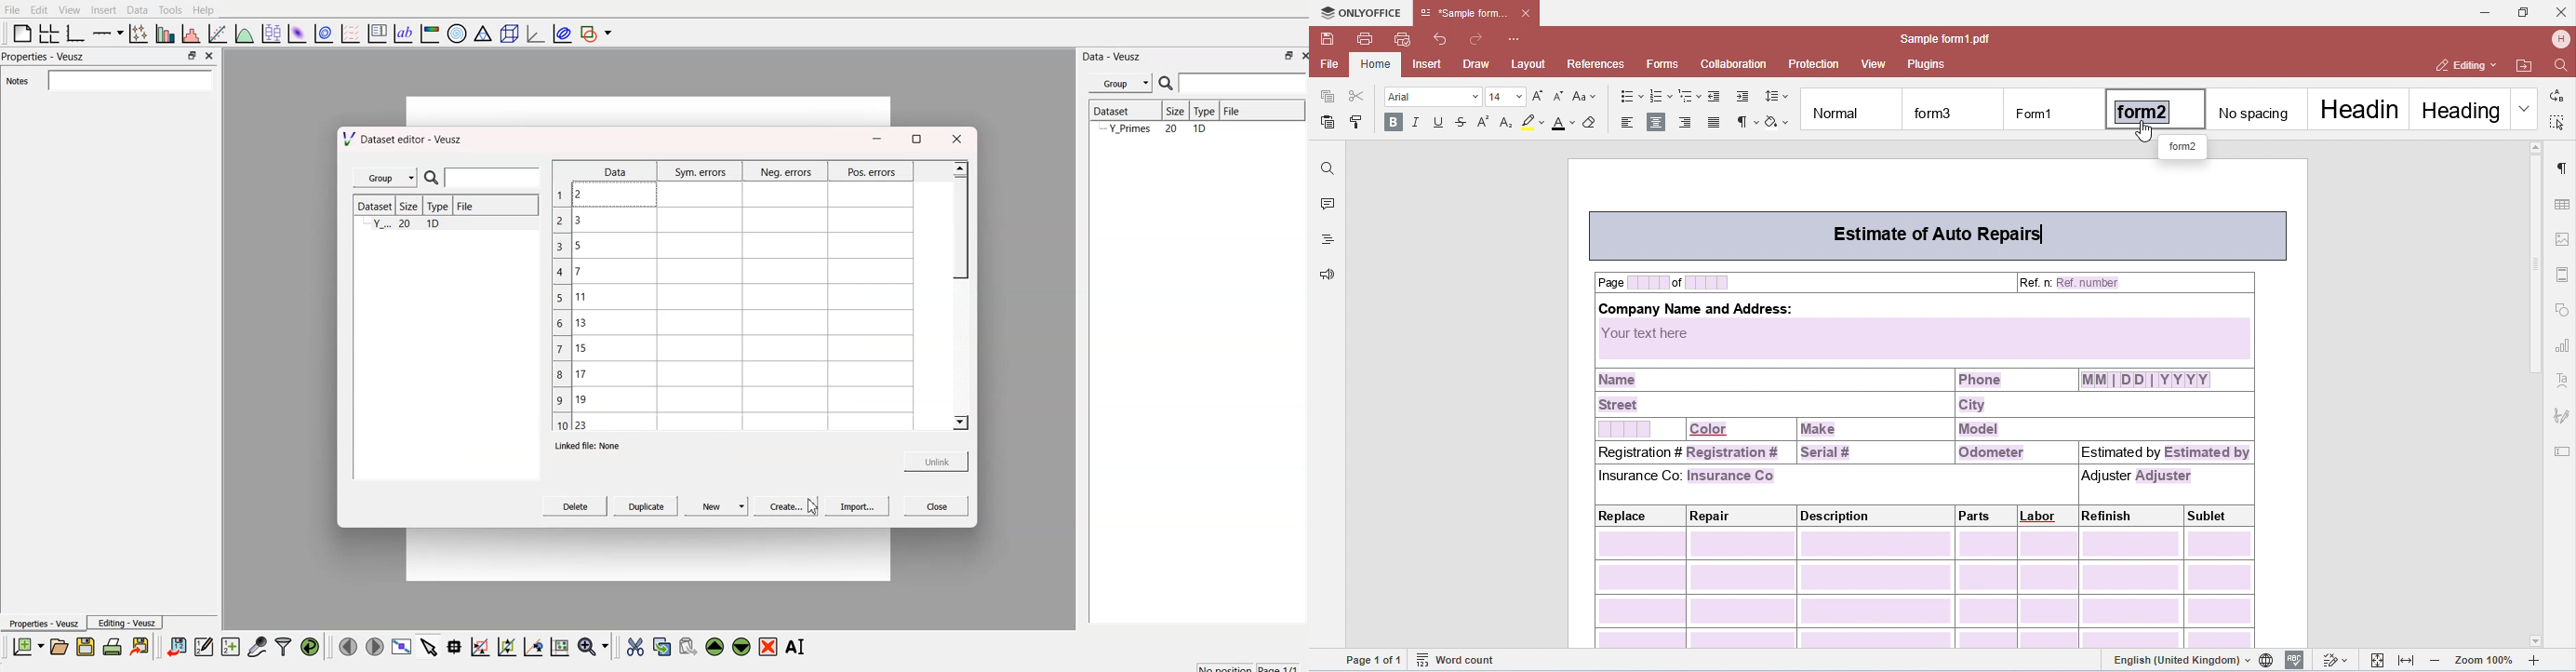  Describe the element at coordinates (215, 32) in the screenshot. I see `fit function to data` at that location.